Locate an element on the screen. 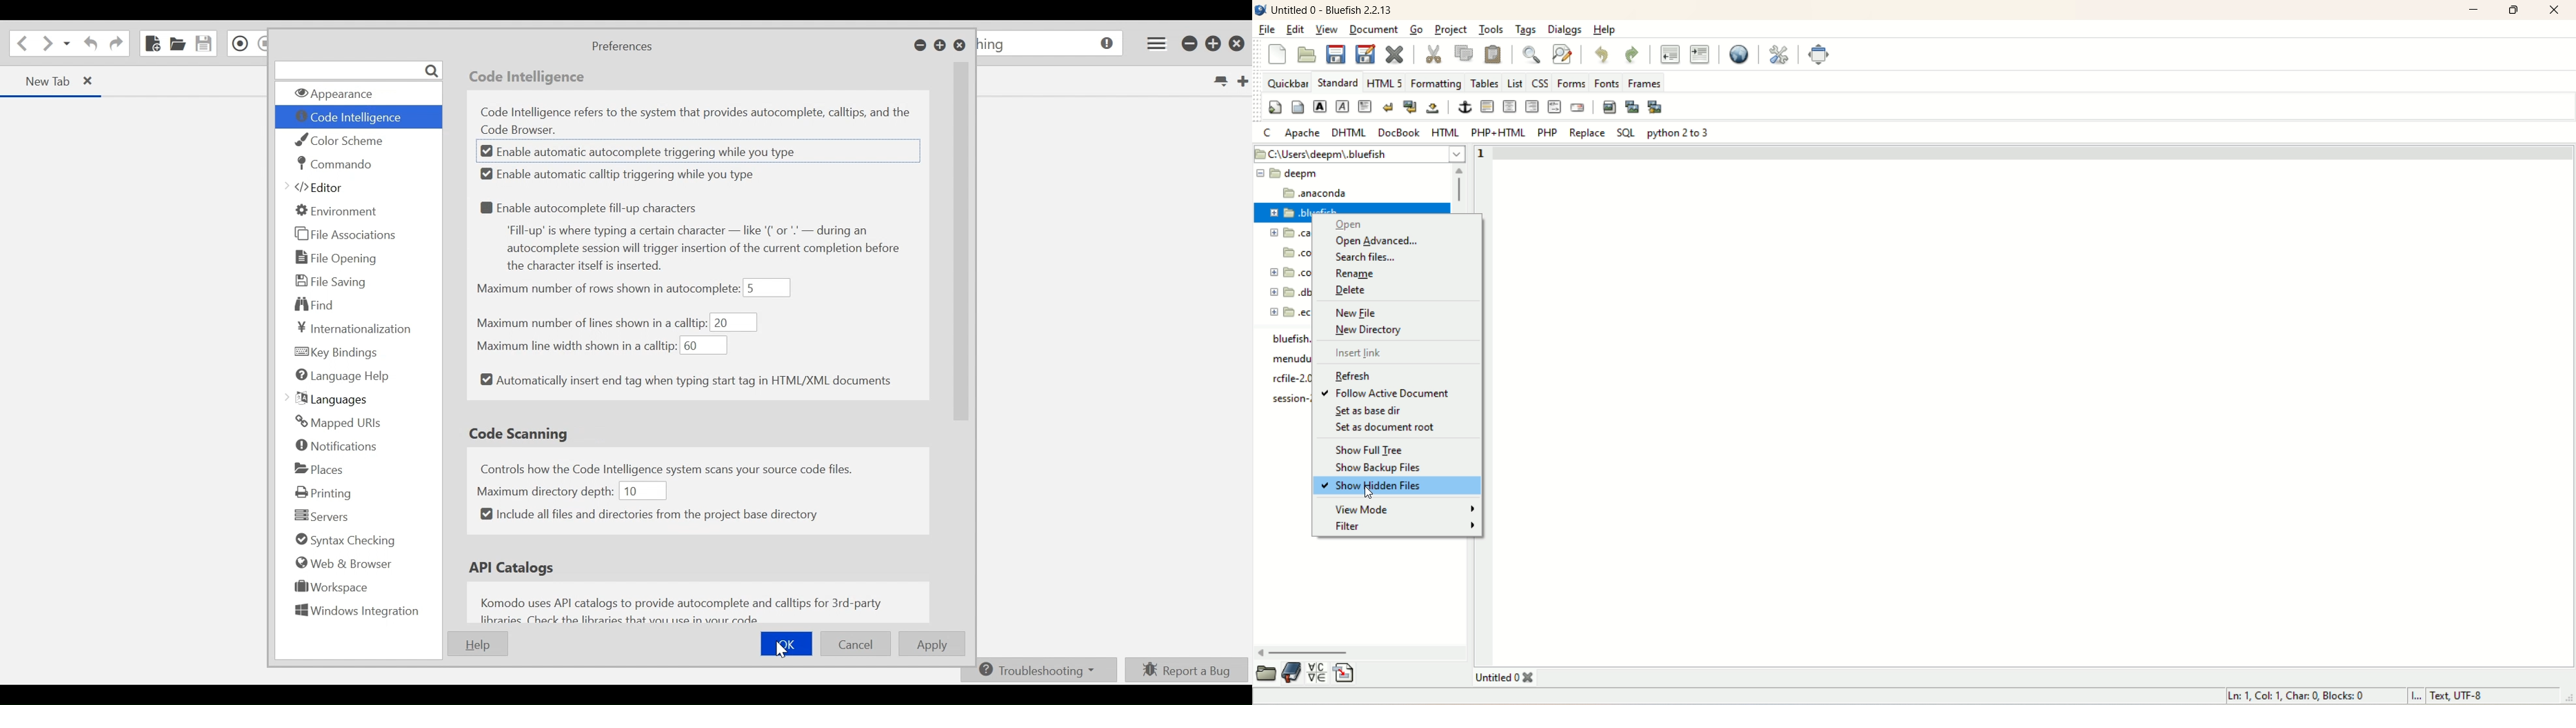 The image size is (2576, 728). Save File is located at coordinates (205, 43).